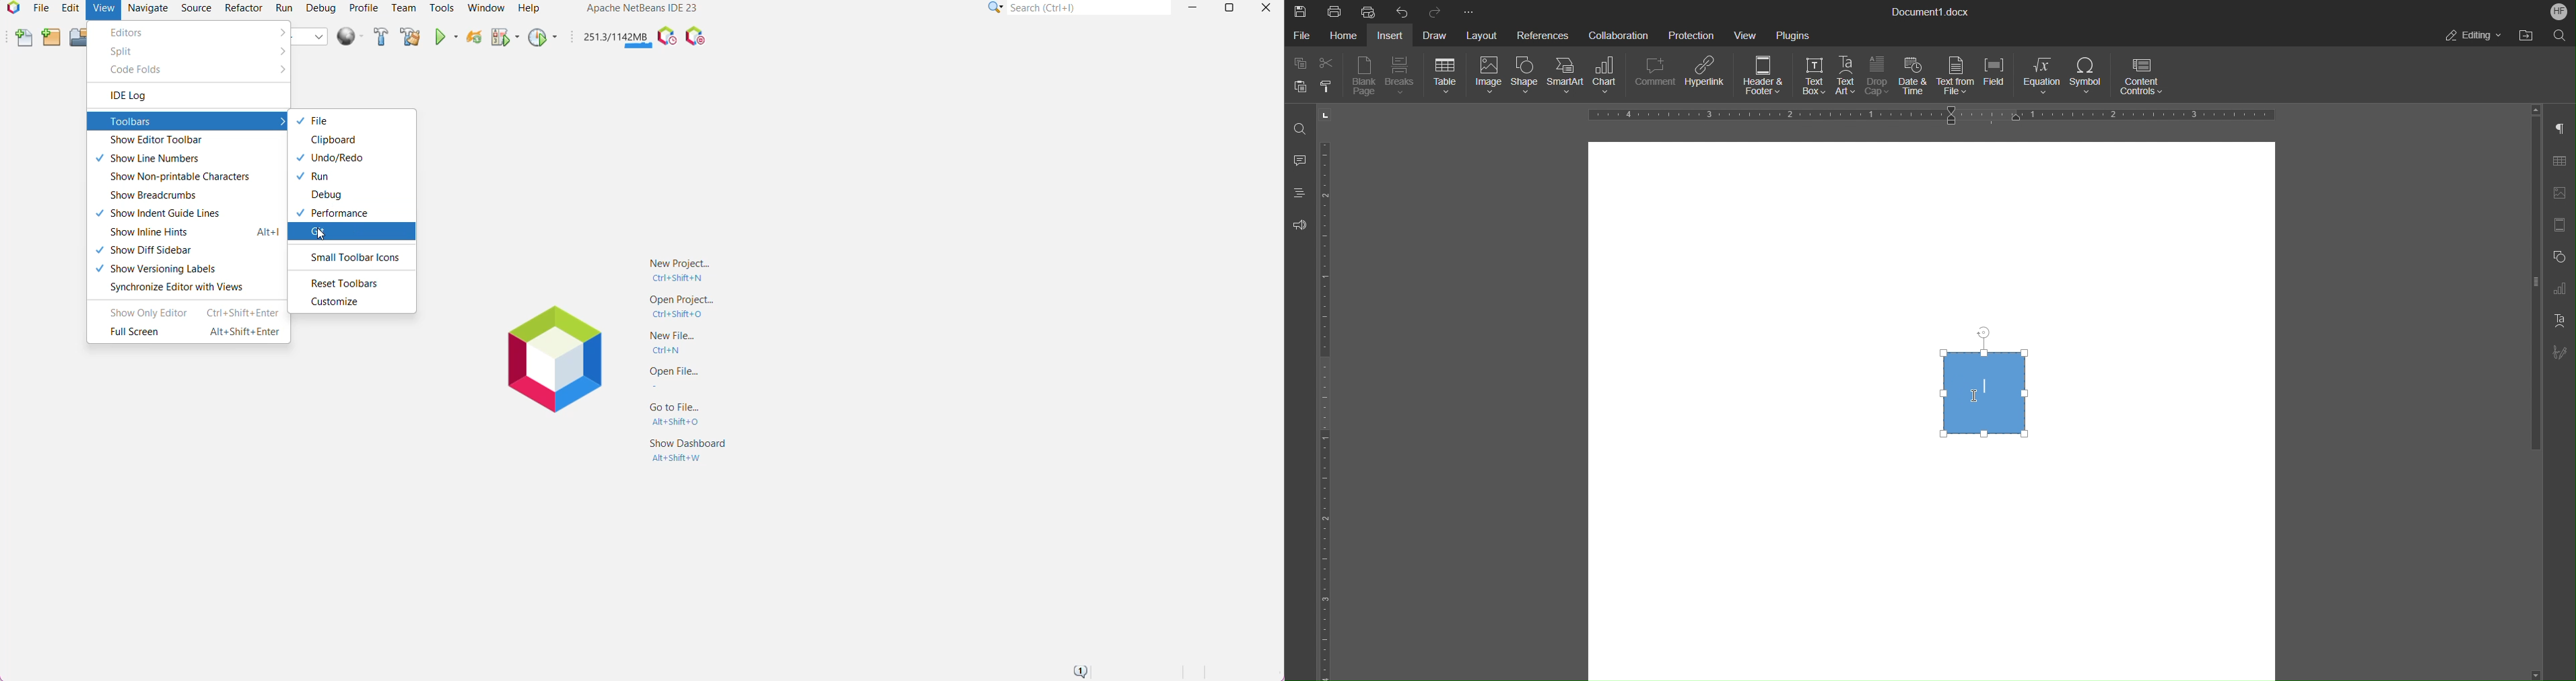  What do you see at coordinates (1543, 34) in the screenshot?
I see `References` at bounding box center [1543, 34].